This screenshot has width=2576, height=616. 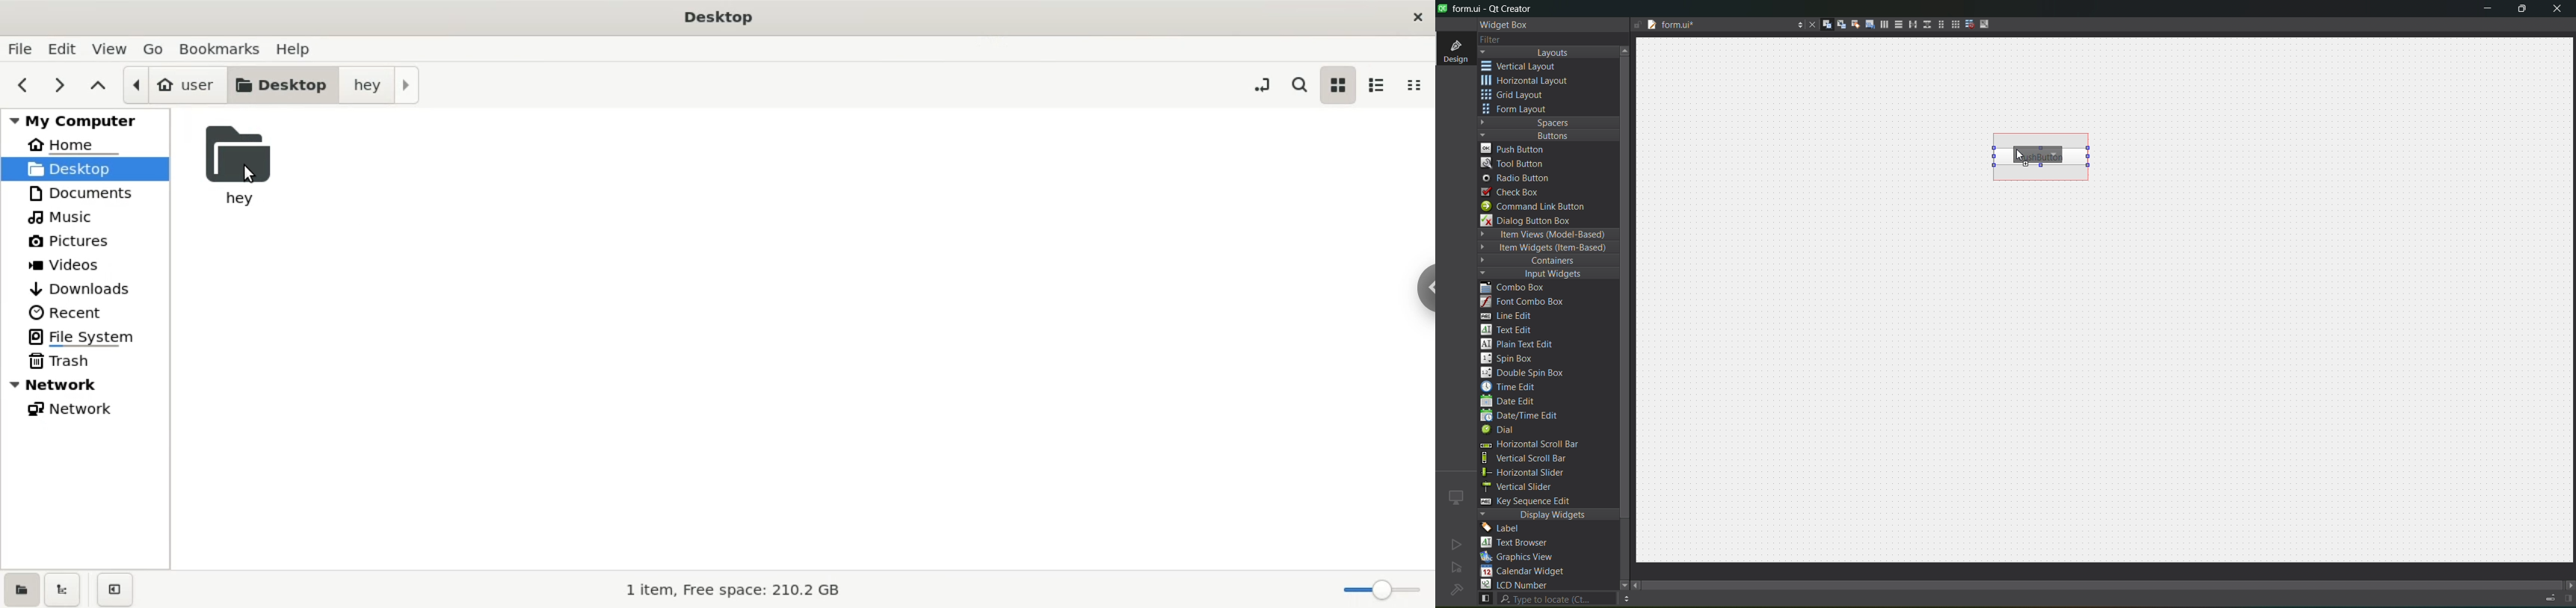 I want to click on horizontal, so click(x=1527, y=83).